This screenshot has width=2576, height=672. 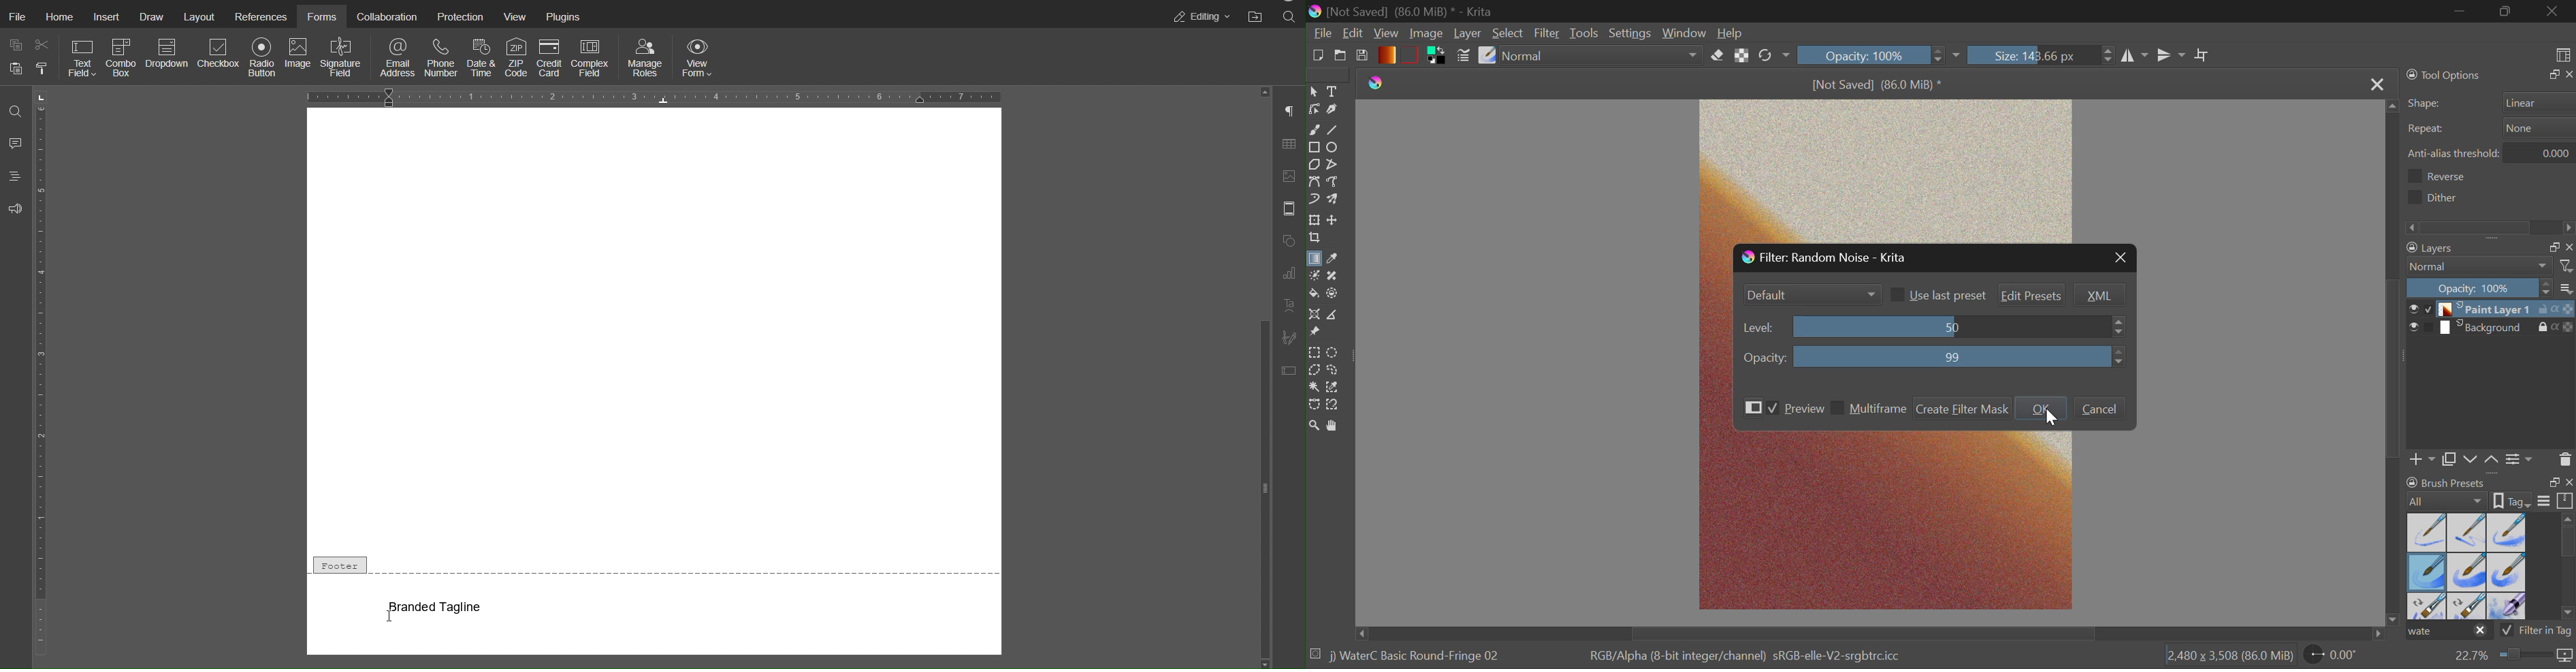 What do you see at coordinates (2135, 58) in the screenshot?
I see `Vertical Mirror Flip` at bounding box center [2135, 58].